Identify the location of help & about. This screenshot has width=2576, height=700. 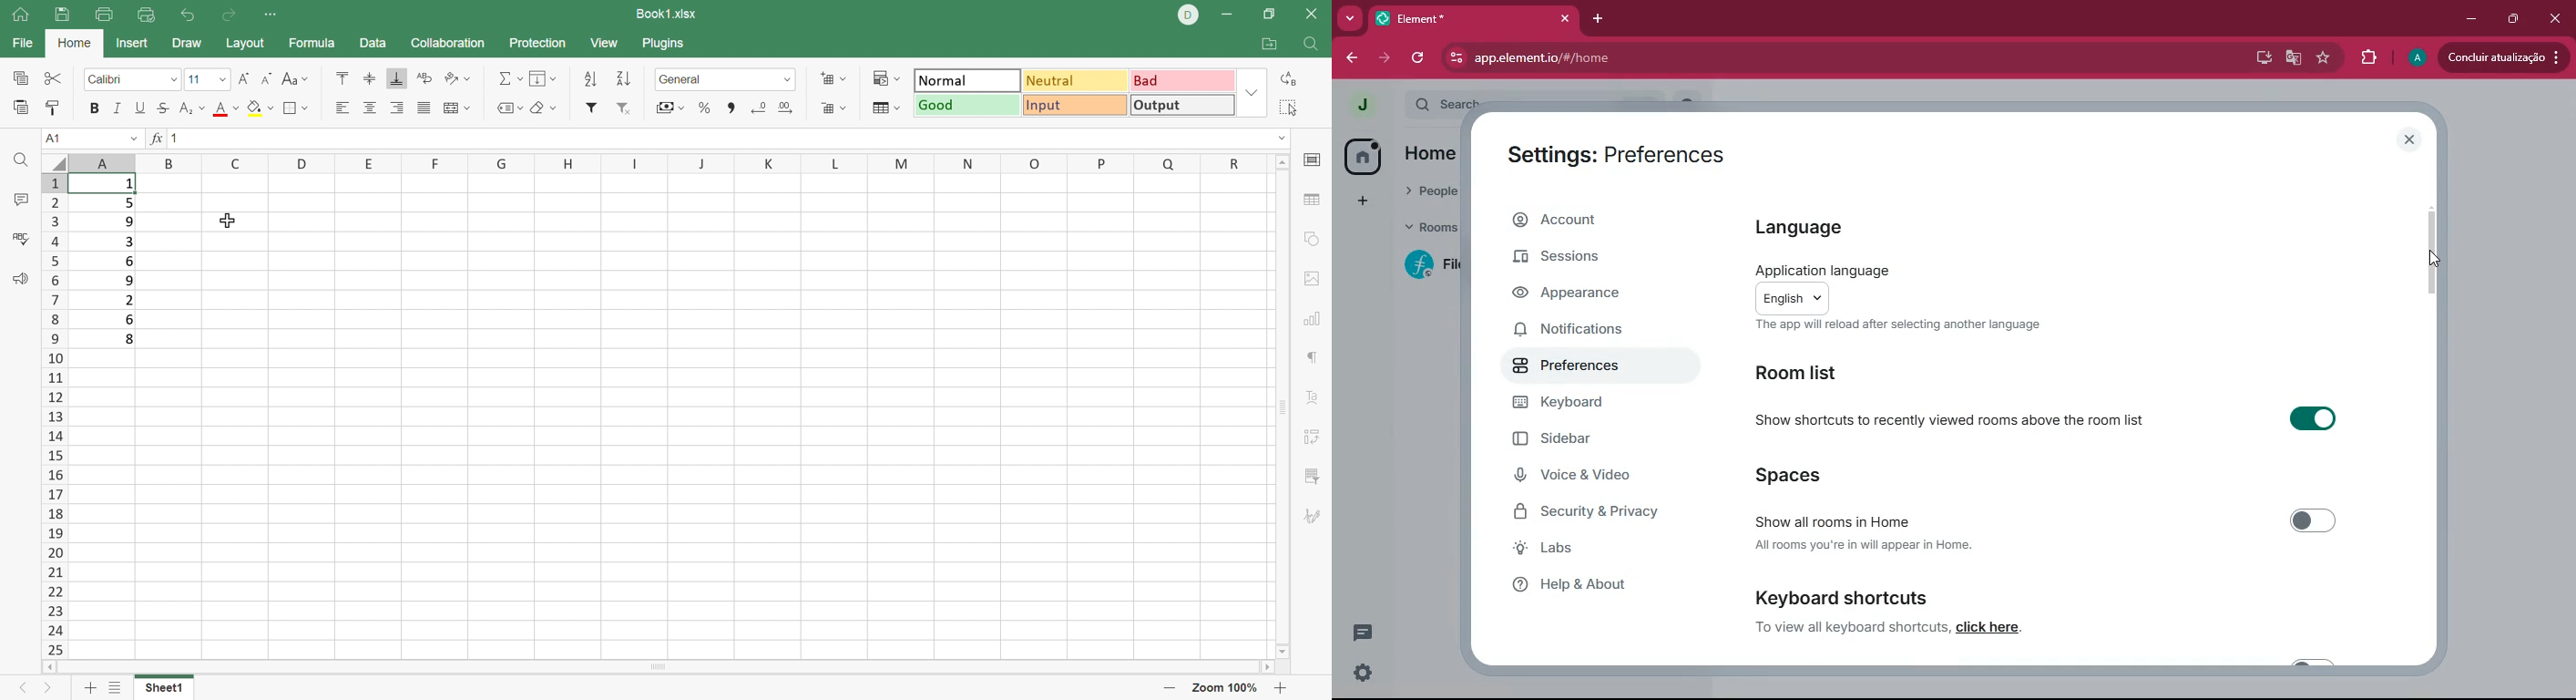
(1594, 582).